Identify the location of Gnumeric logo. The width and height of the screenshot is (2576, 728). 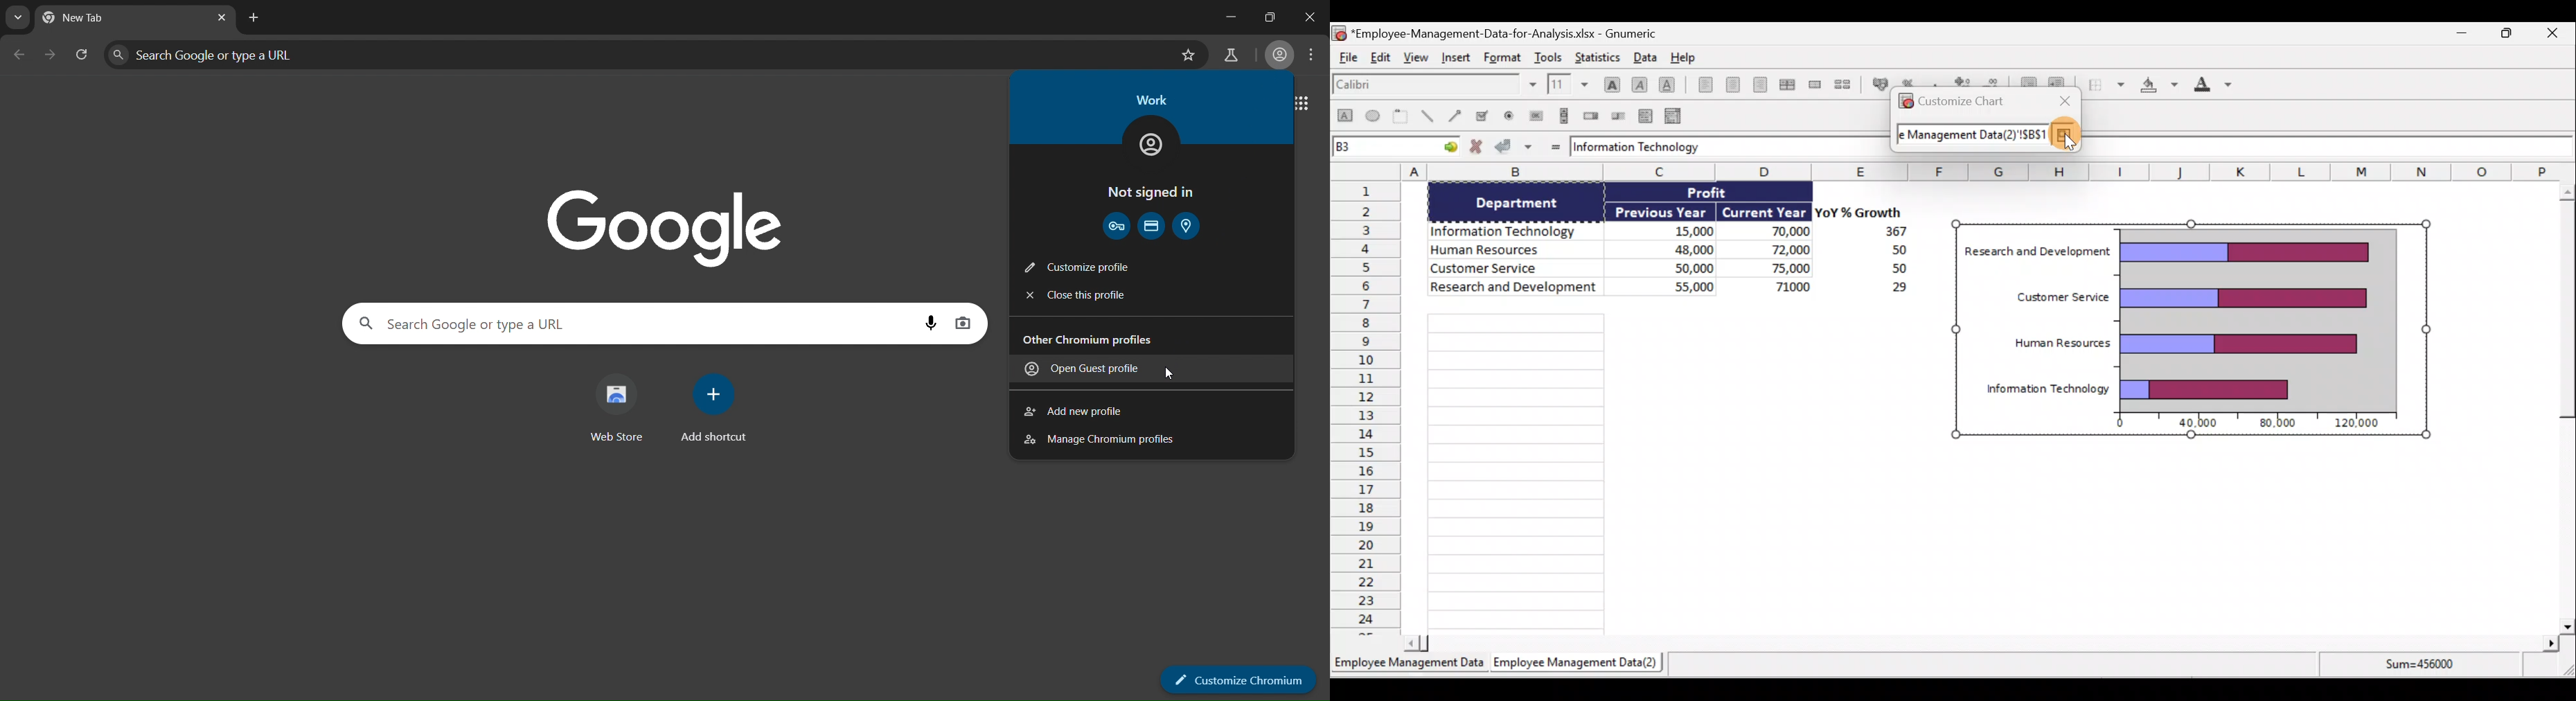
(1904, 103).